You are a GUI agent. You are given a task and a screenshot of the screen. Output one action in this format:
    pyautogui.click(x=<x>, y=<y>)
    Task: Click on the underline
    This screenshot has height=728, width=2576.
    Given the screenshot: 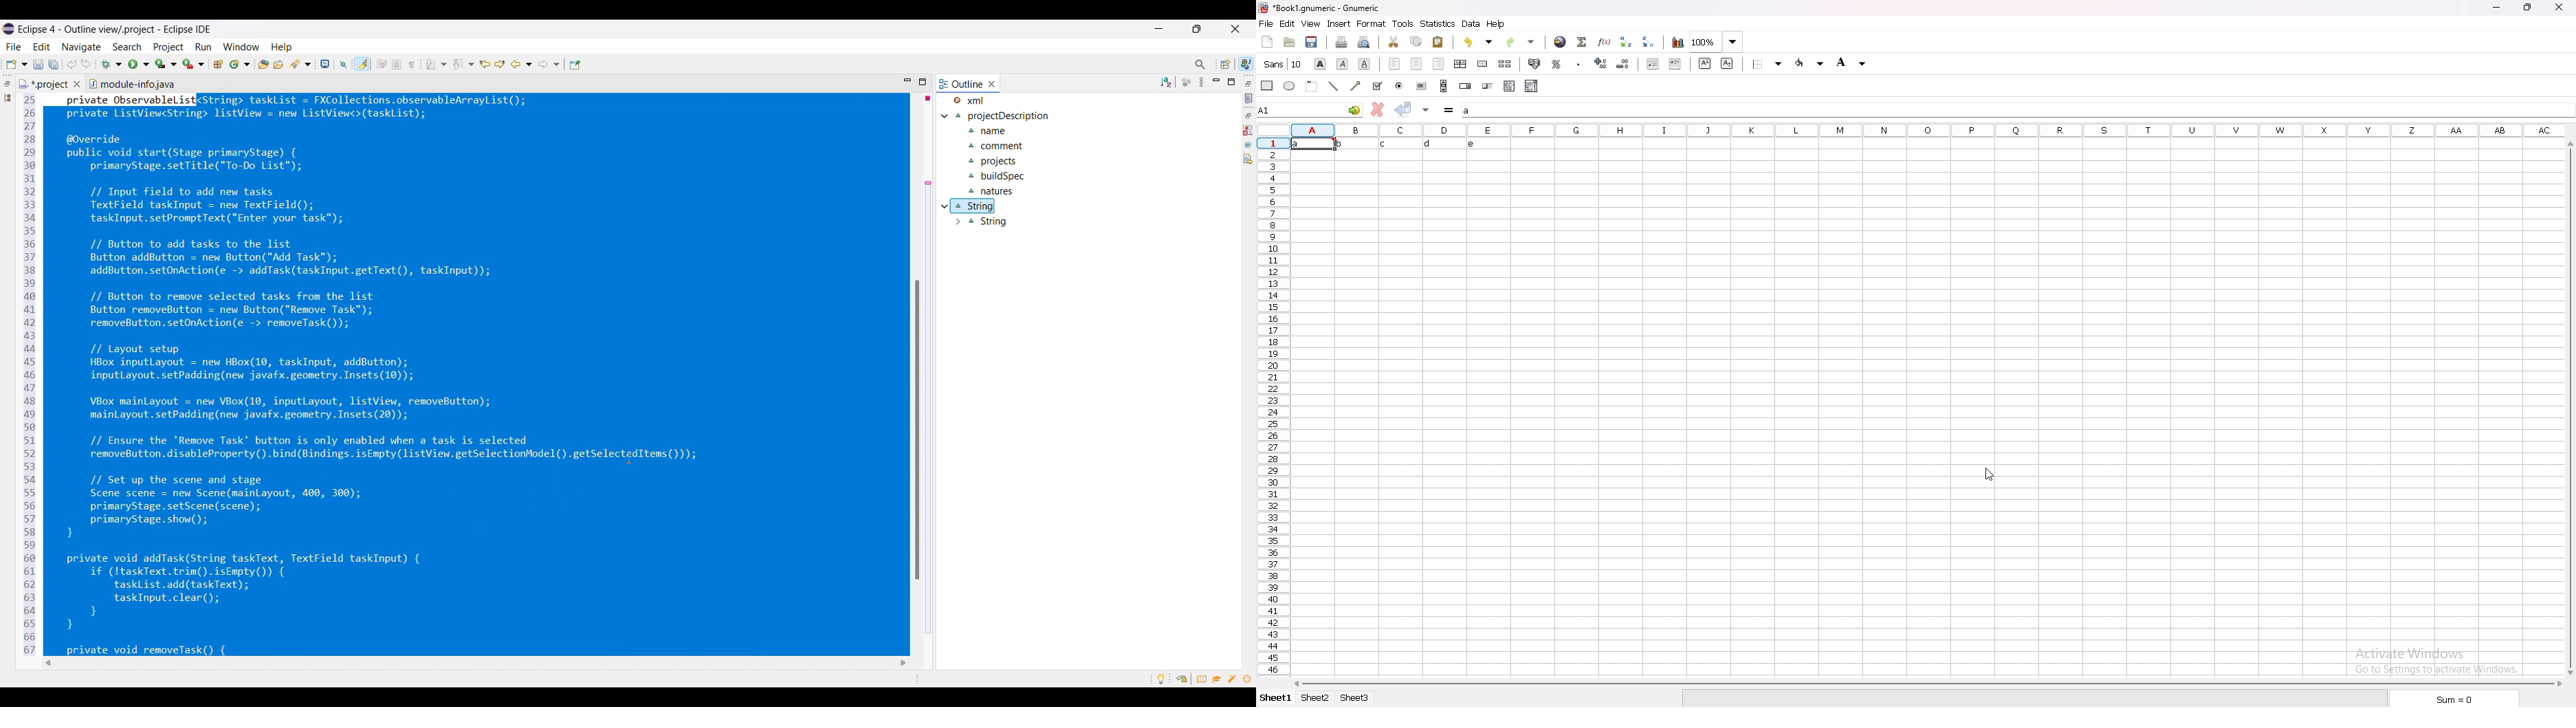 What is the action you would take?
    pyautogui.click(x=1365, y=64)
    